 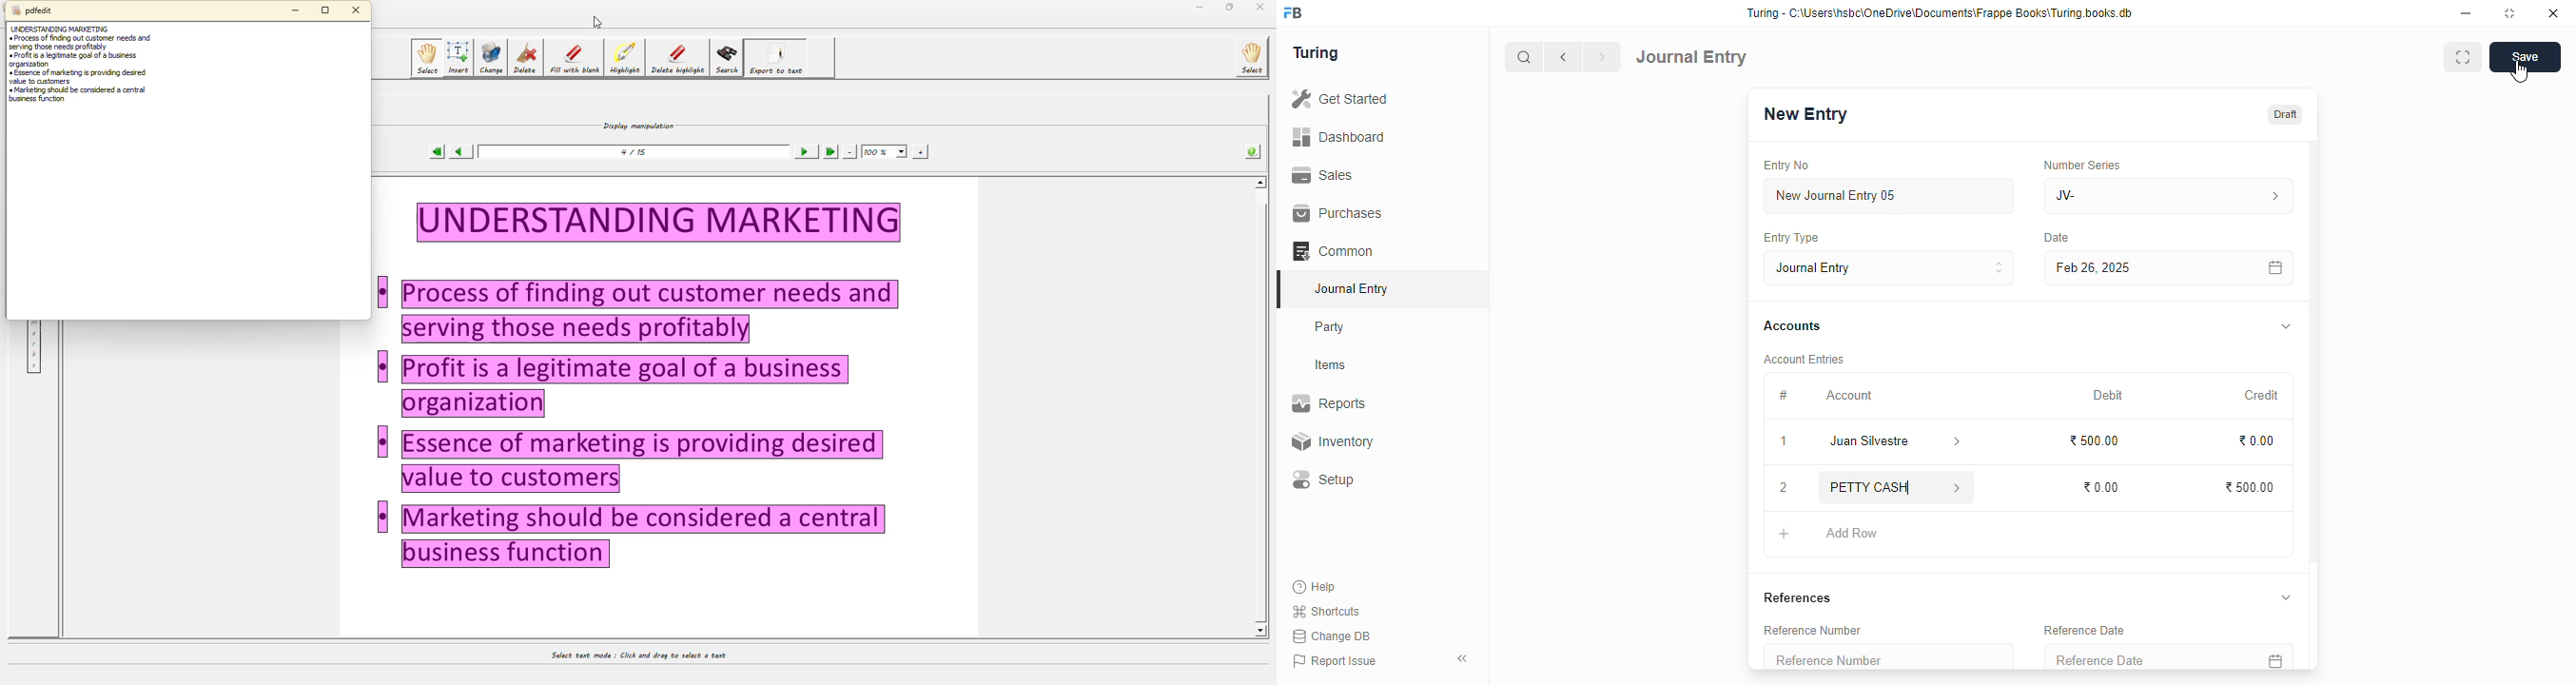 I want to click on get started, so click(x=1341, y=99).